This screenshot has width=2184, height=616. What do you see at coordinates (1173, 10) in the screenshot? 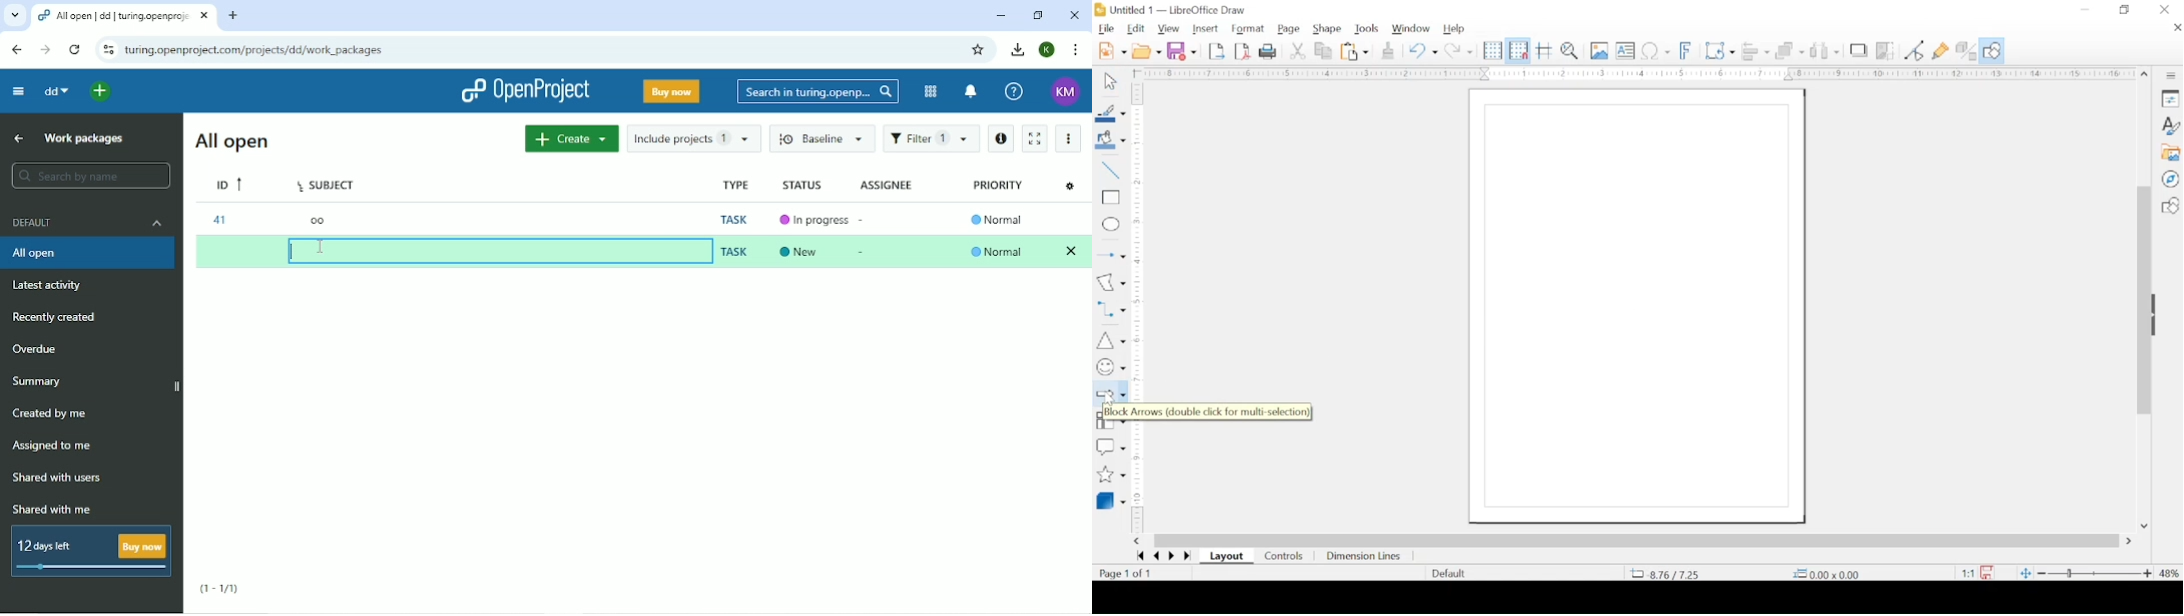
I see `untitled 1 - libreoffice` at bounding box center [1173, 10].